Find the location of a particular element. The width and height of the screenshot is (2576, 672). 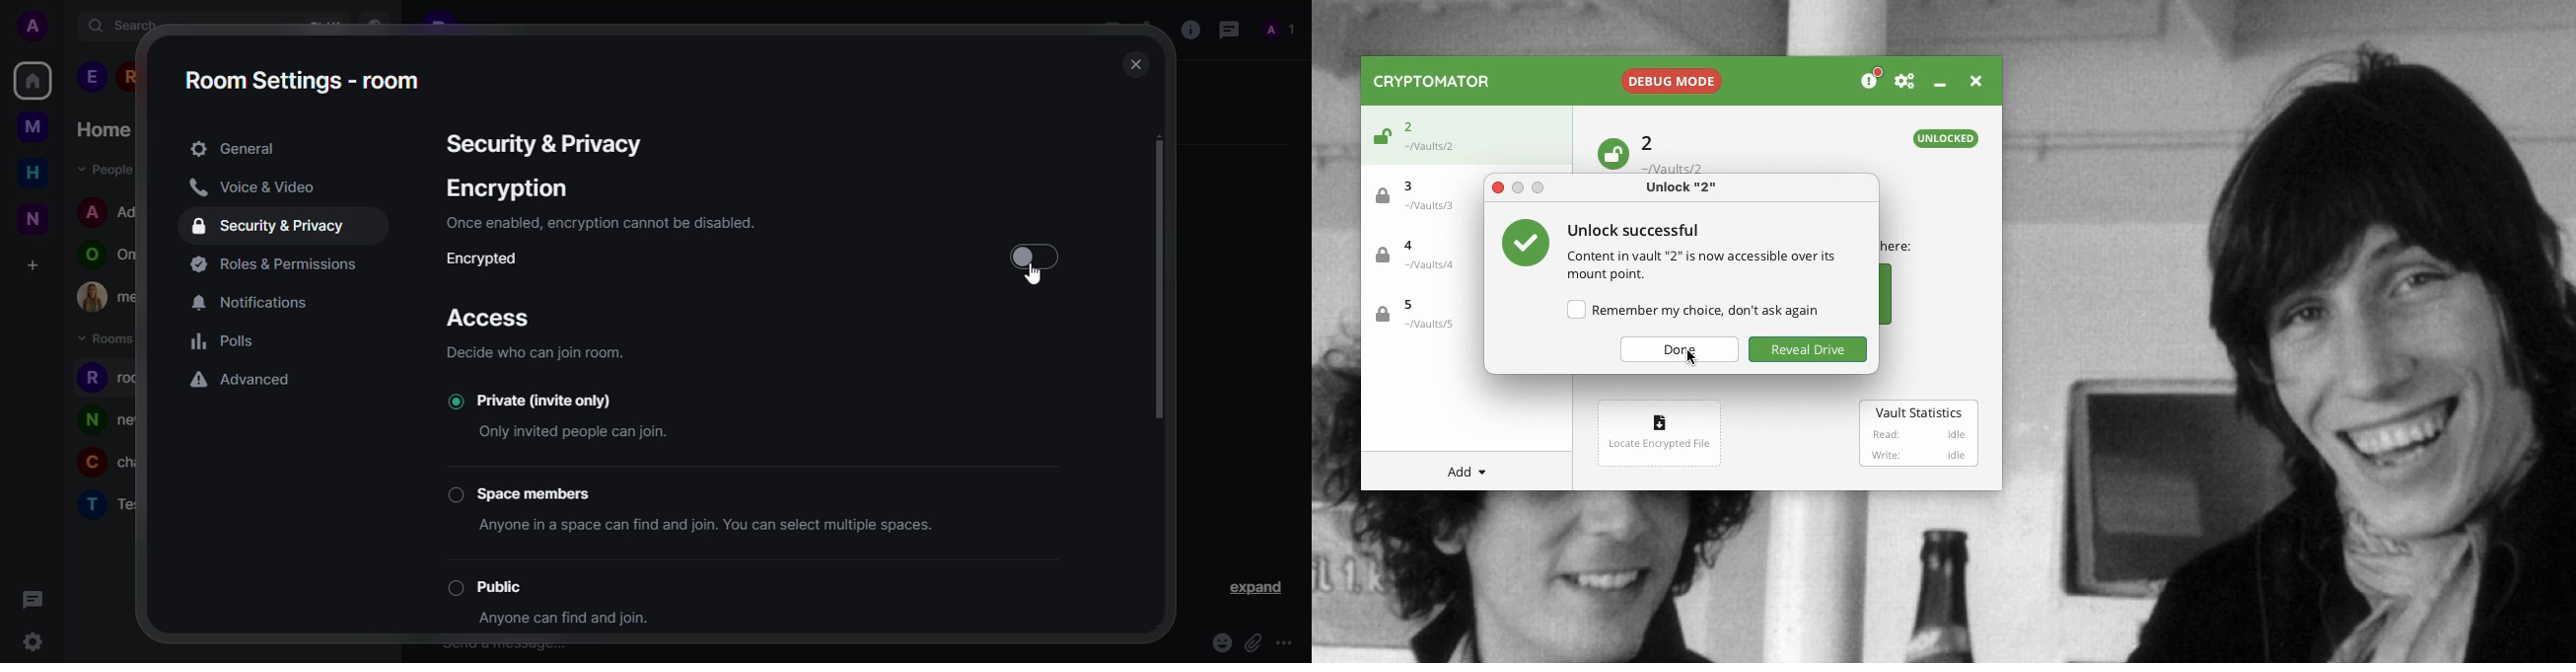

account is located at coordinates (32, 26).